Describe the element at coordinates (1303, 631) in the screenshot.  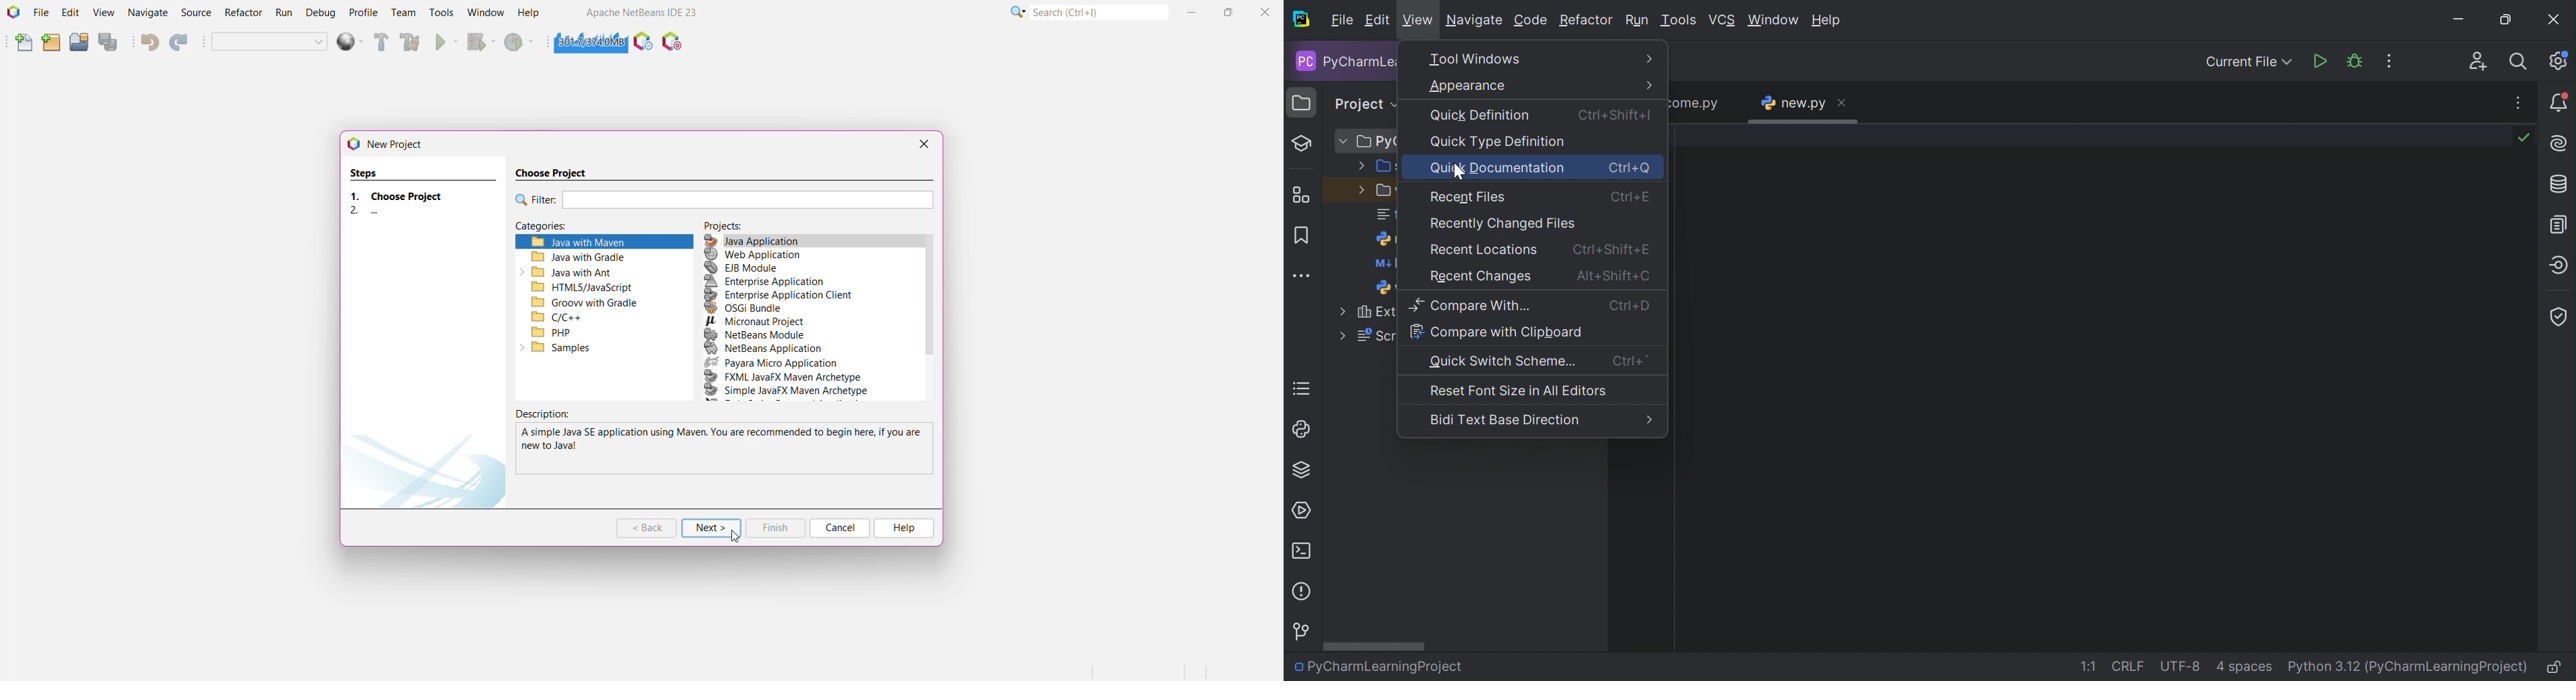
I see `Version Control` at that location.